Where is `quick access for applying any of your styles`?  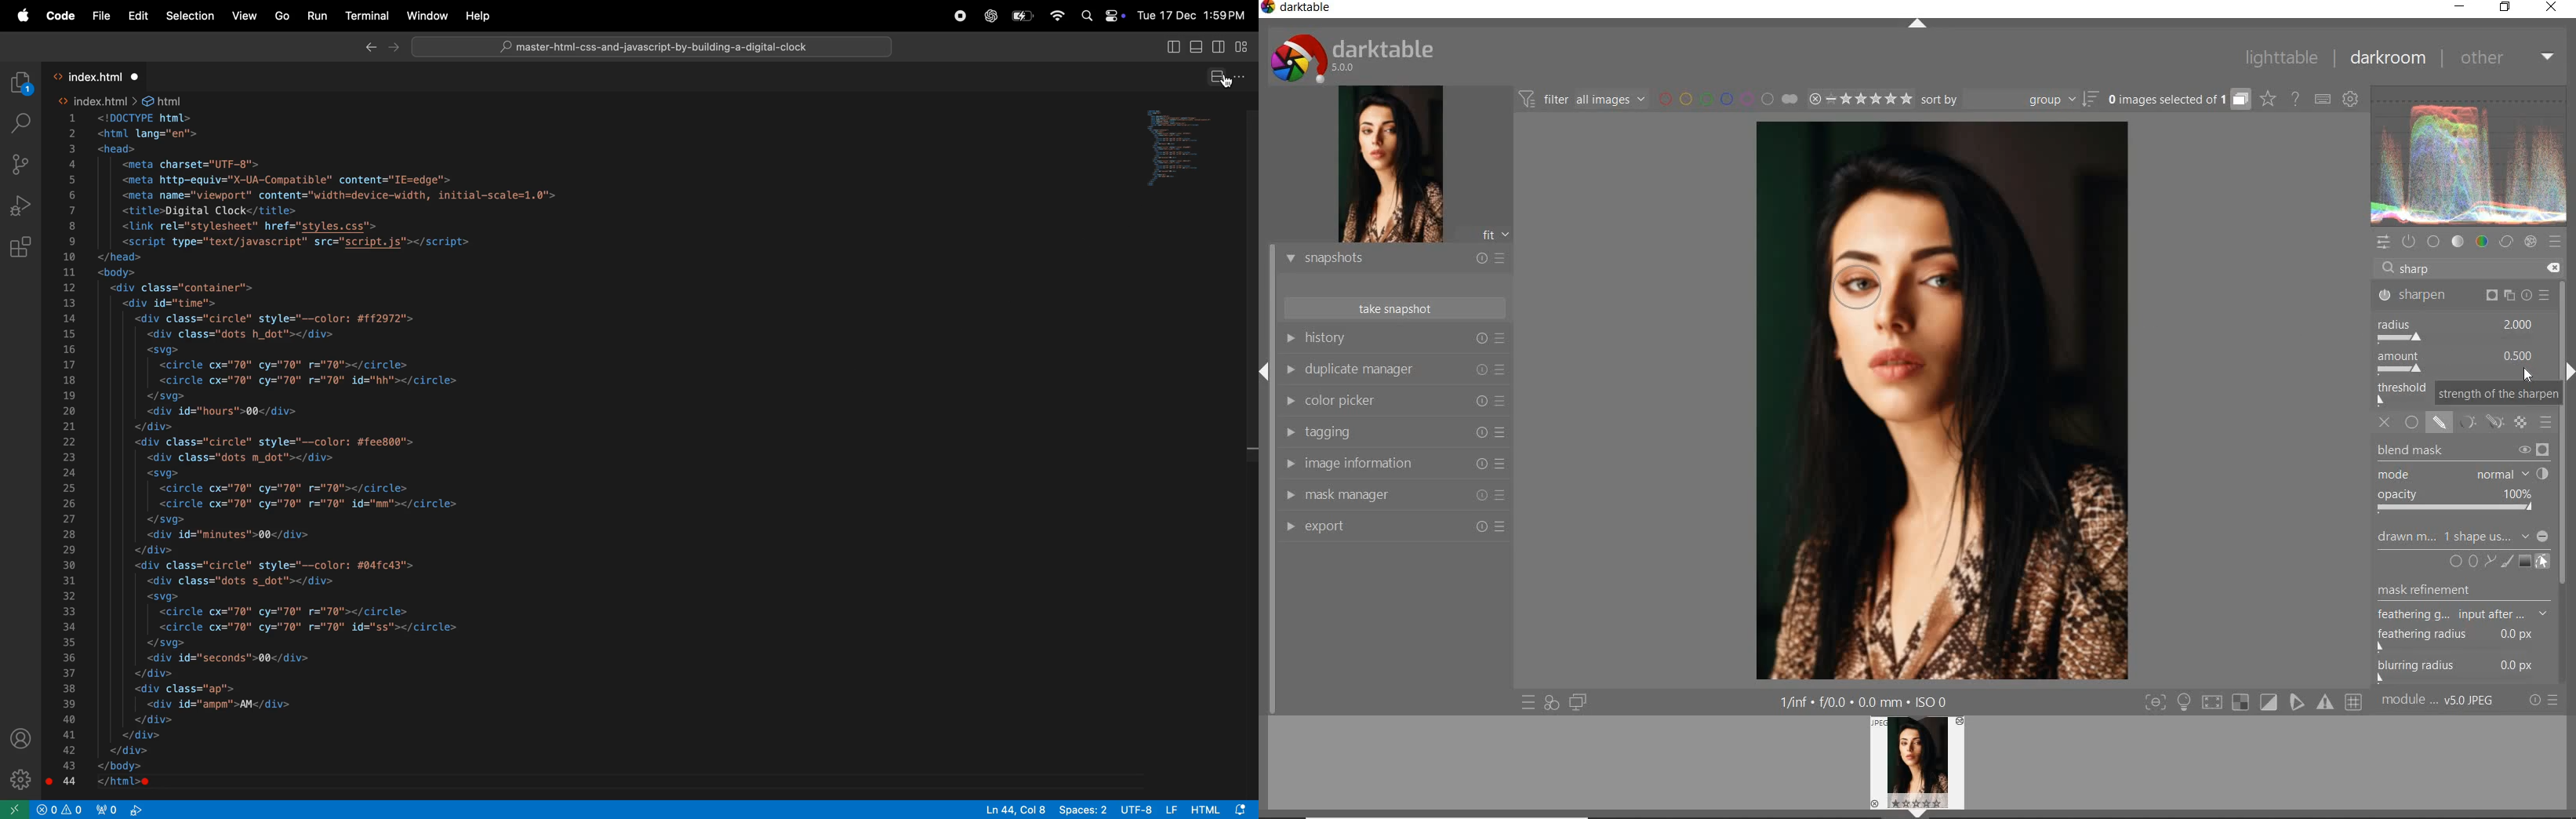
quick access for applying any of your styles is located at coordinates (1551, 703).